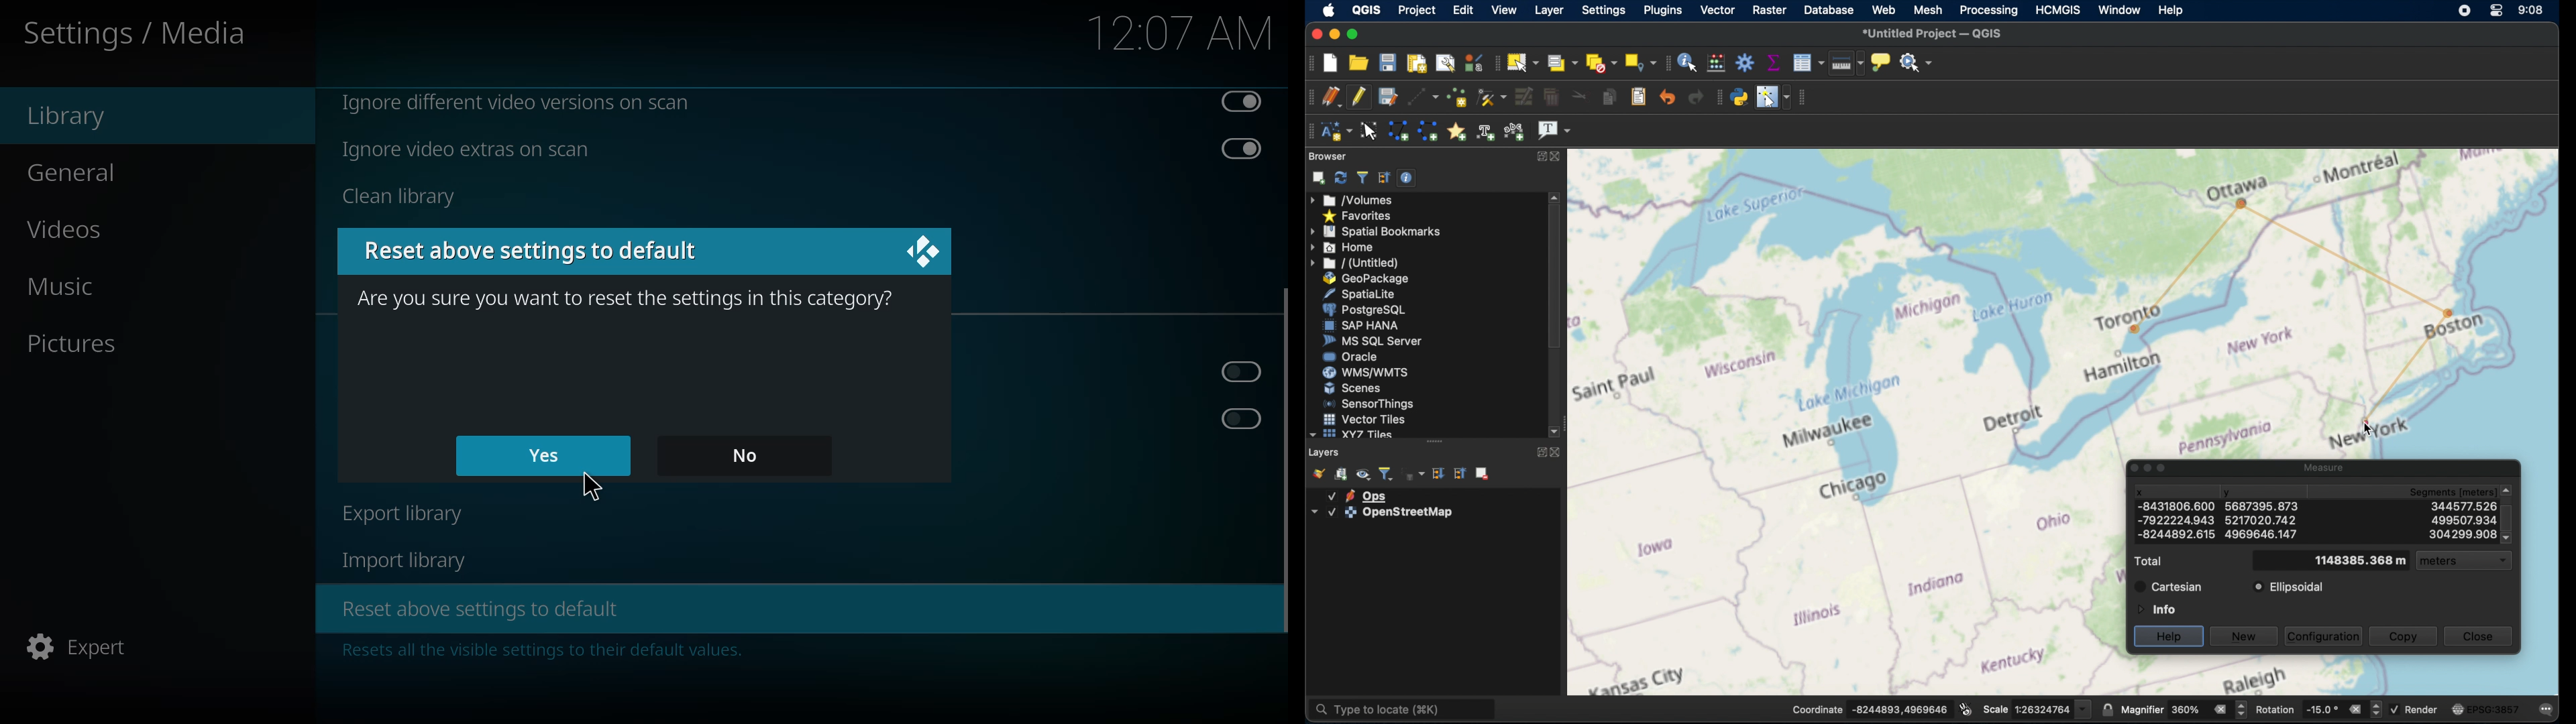 The image size is (2576, 728). What do you see at coordinates (66, 117) in the screenshot?
I see `library` at bounding box center [66, 117].